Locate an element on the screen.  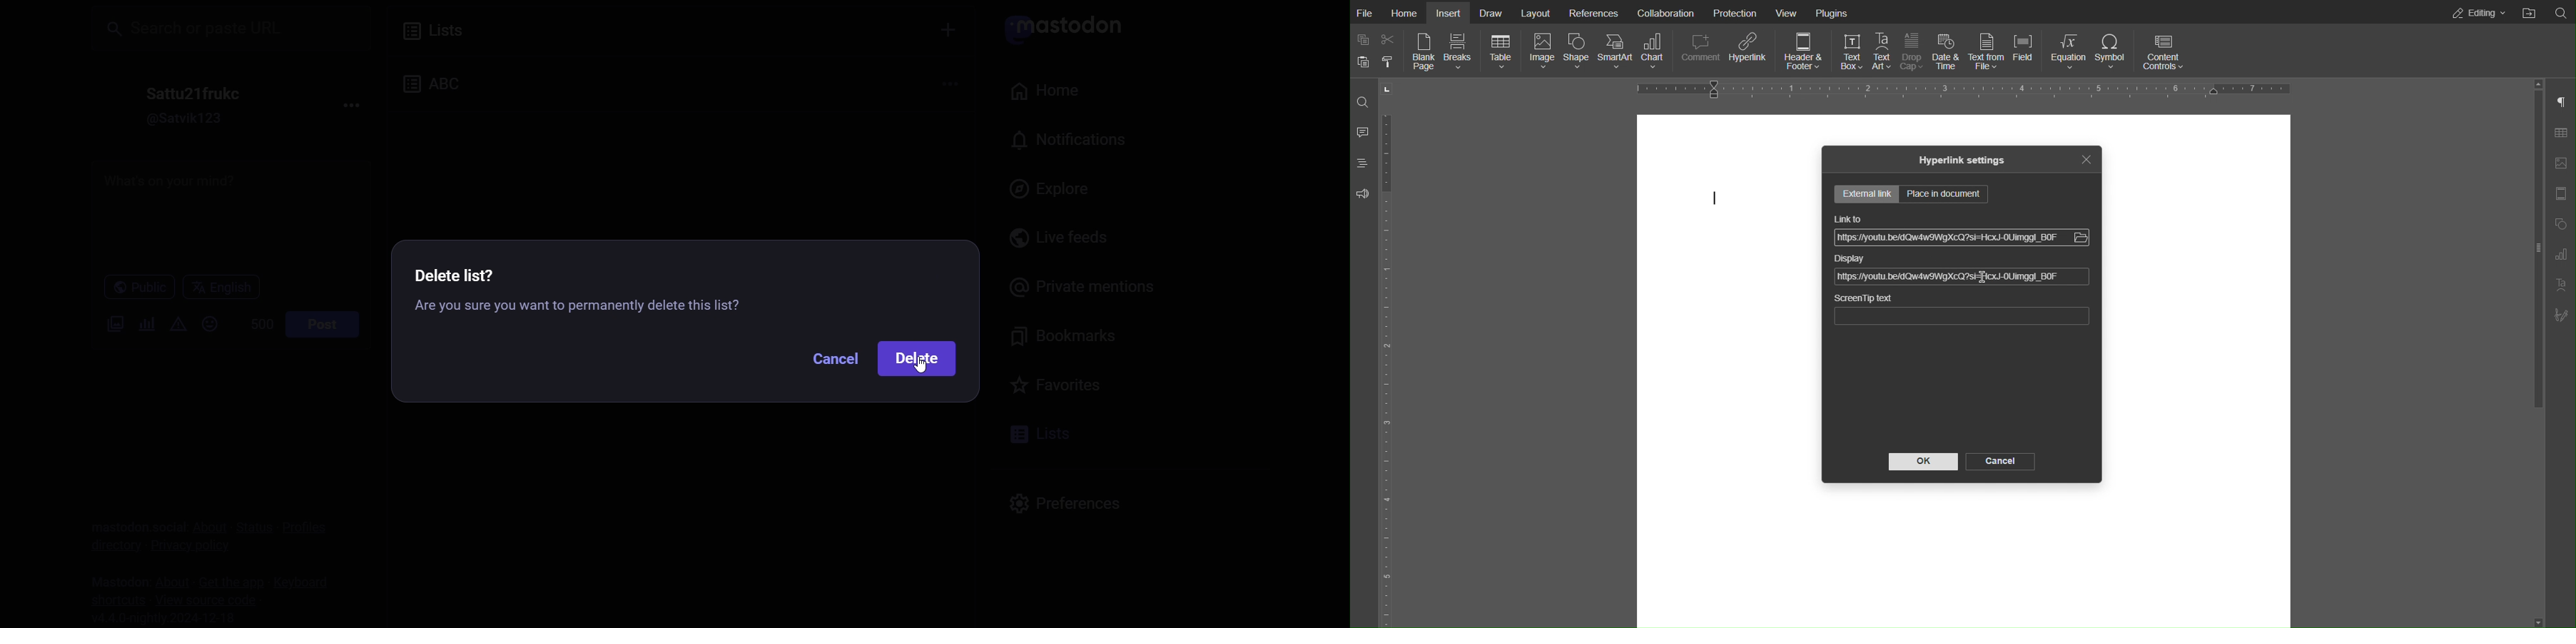
ScreenTip text bar is located at coordinates (1963, 316).